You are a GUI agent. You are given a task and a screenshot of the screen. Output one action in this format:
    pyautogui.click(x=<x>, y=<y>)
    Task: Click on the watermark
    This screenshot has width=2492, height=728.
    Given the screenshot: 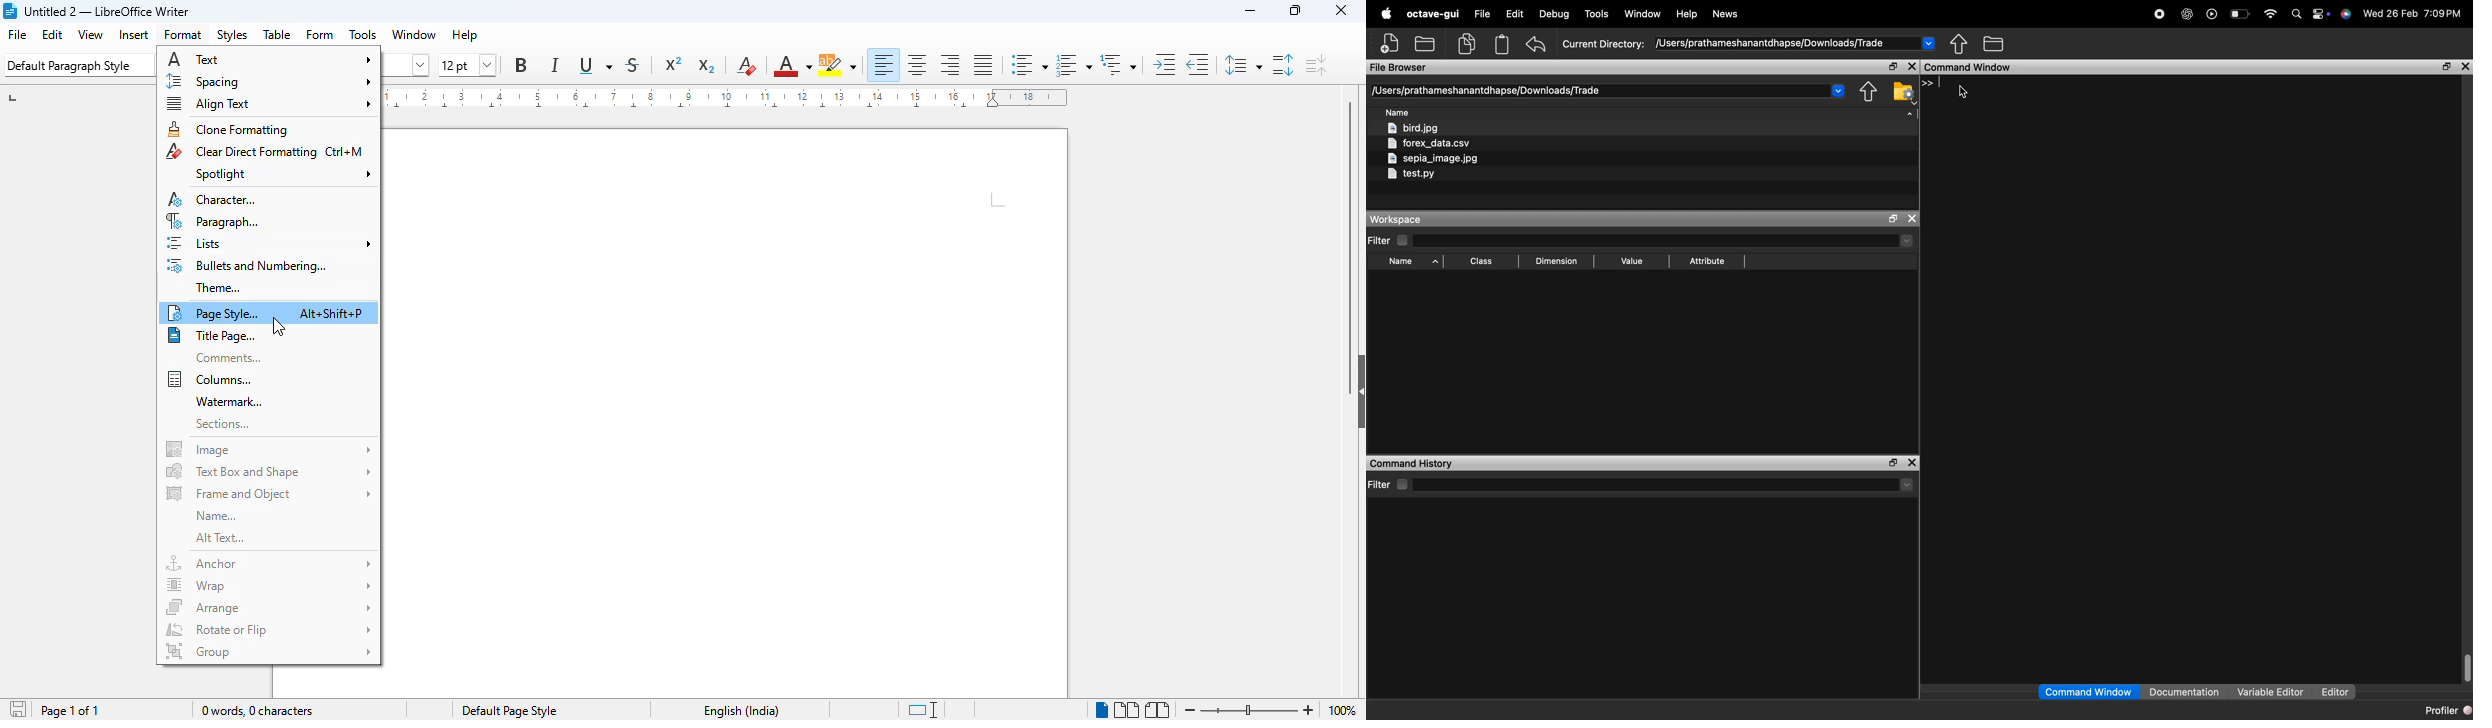 What is the action you would take?
    pyautogui.click(x=226, y=402)
    